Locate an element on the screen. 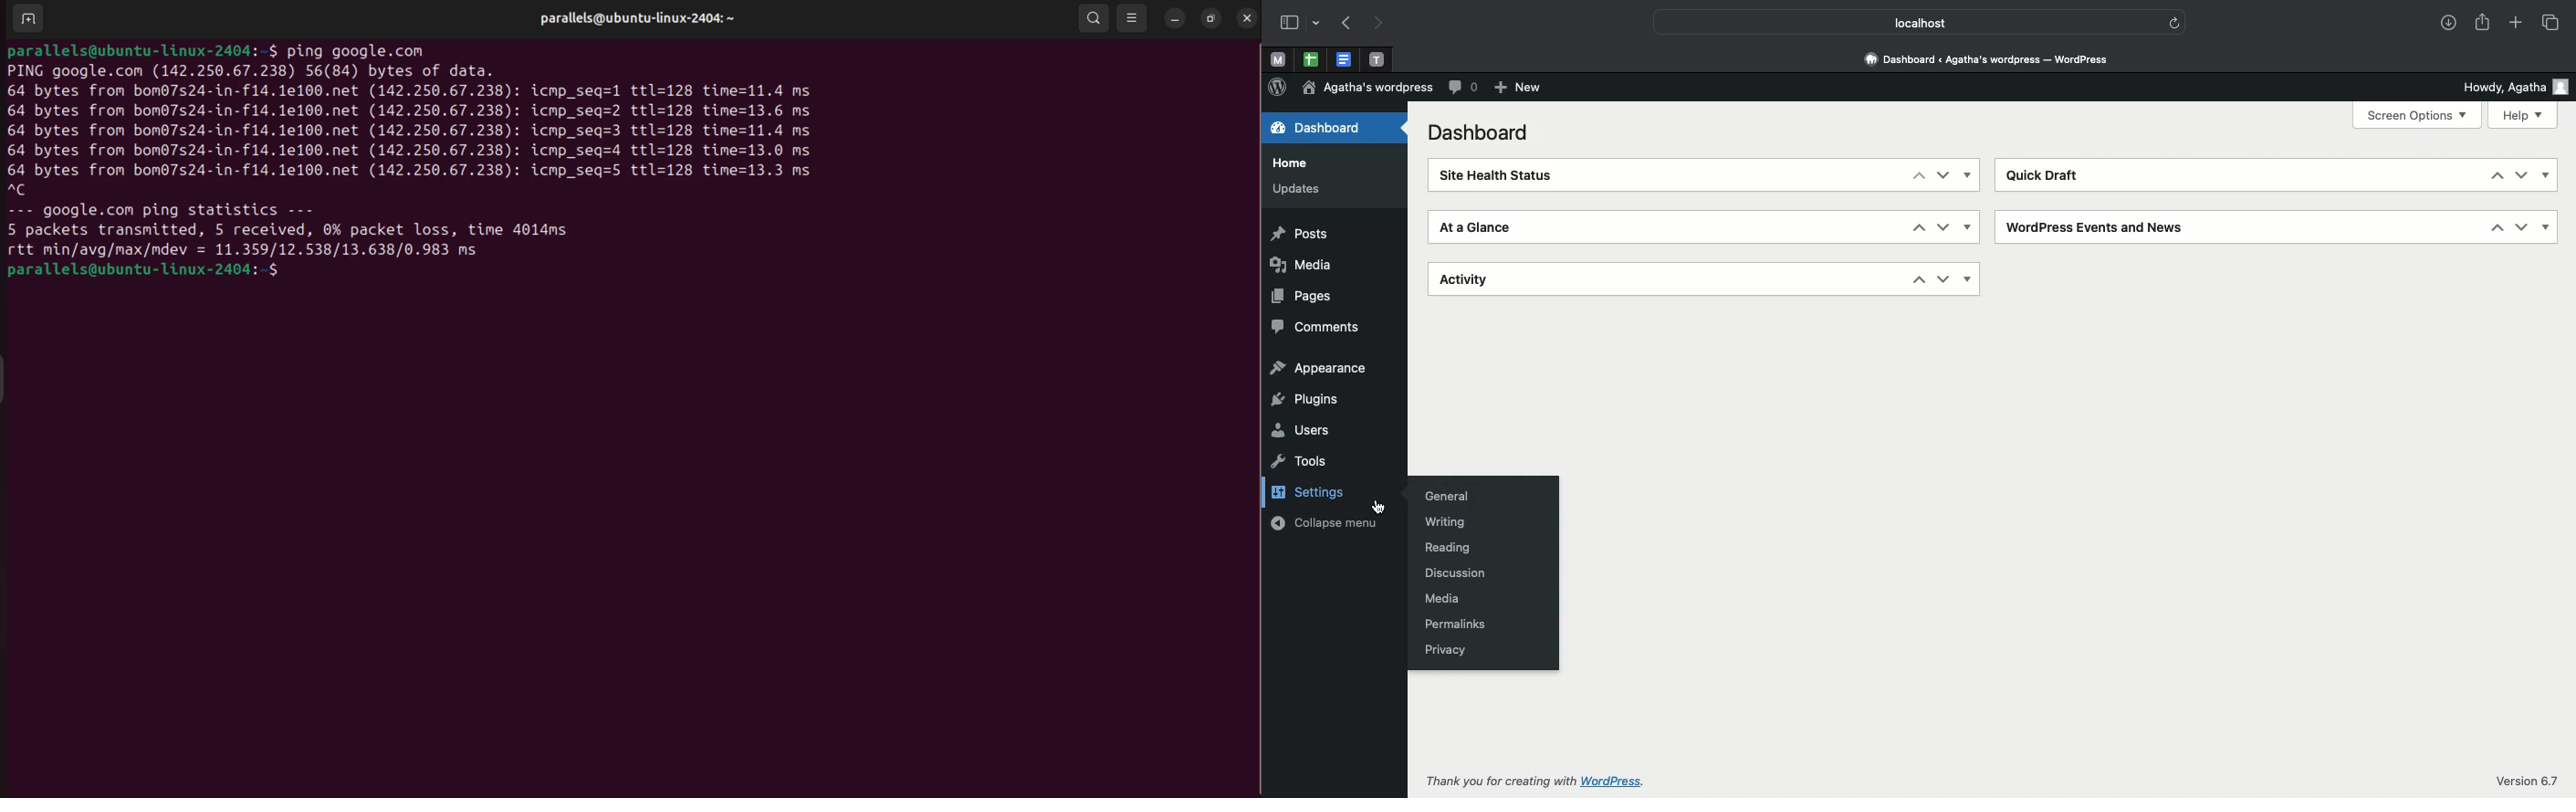  bash prompt is located at coordinates (142, 273).